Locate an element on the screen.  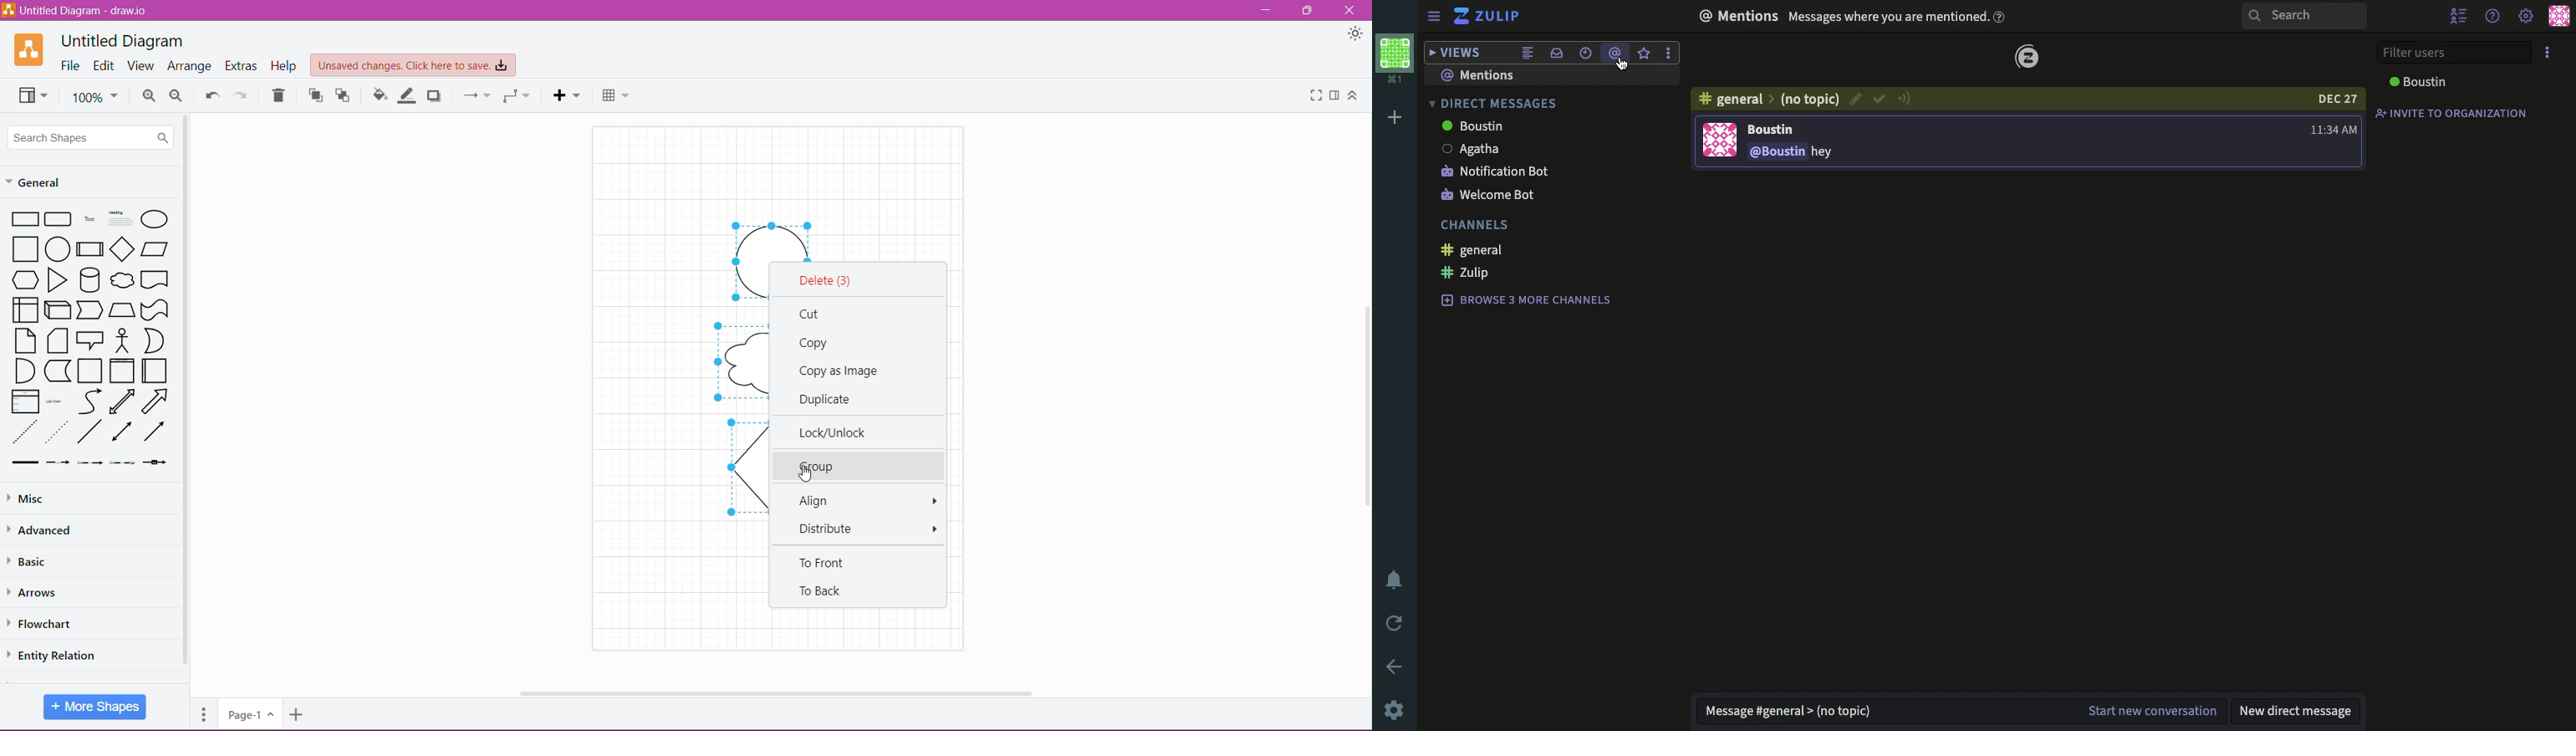
Edit is located at coordinates (104, 67).